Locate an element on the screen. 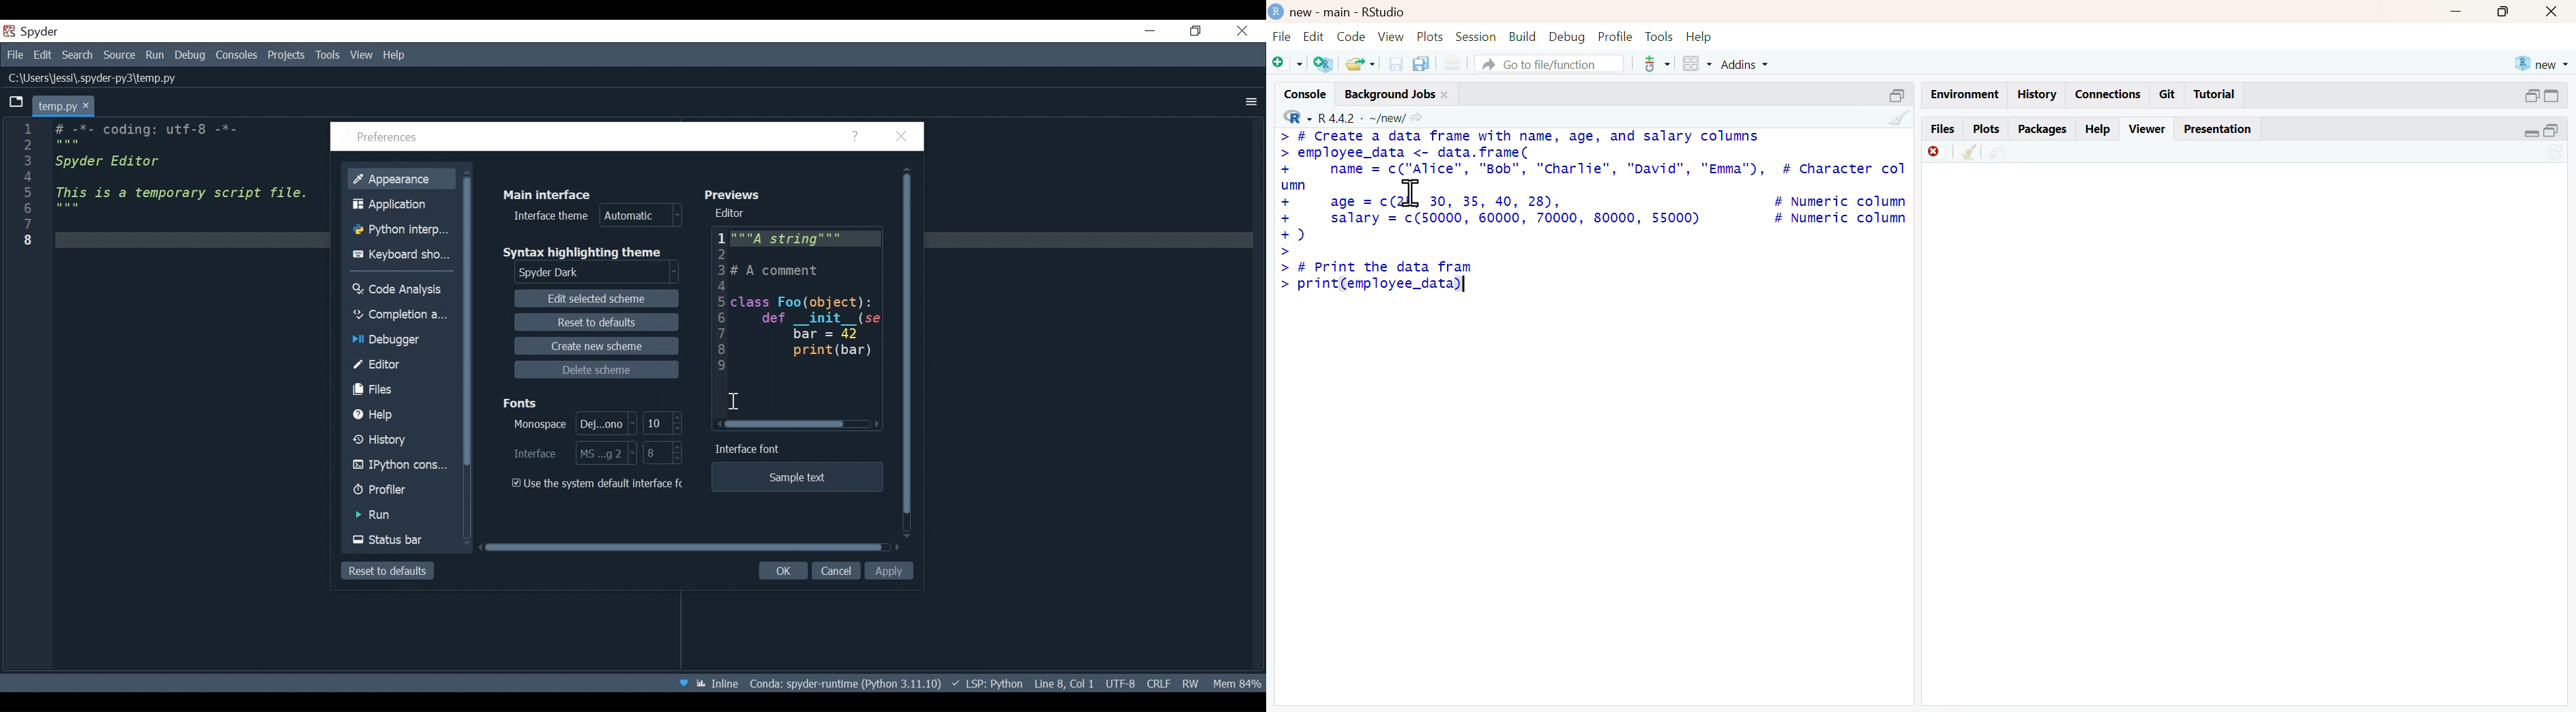 The height and width of the screenshot is (728, 2576). Profile is located at coordinates (1615, 37).